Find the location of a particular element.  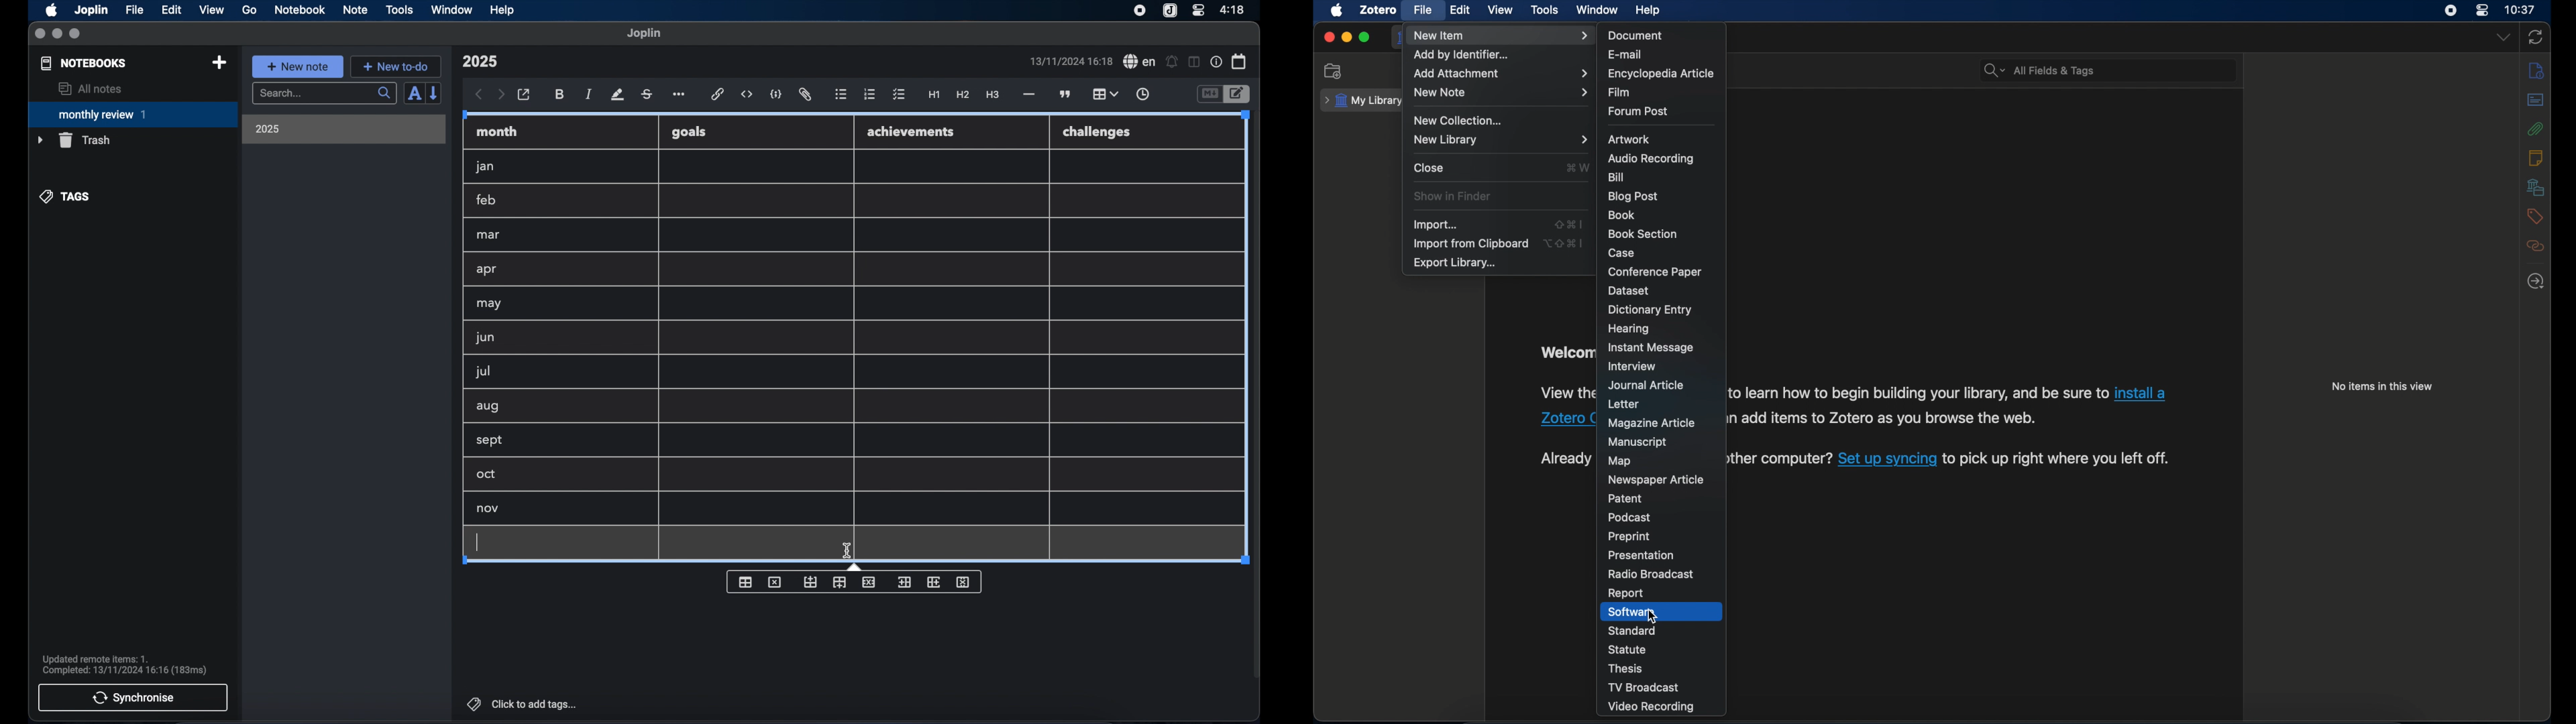

shortcut is located at coordinates (1569, 224).